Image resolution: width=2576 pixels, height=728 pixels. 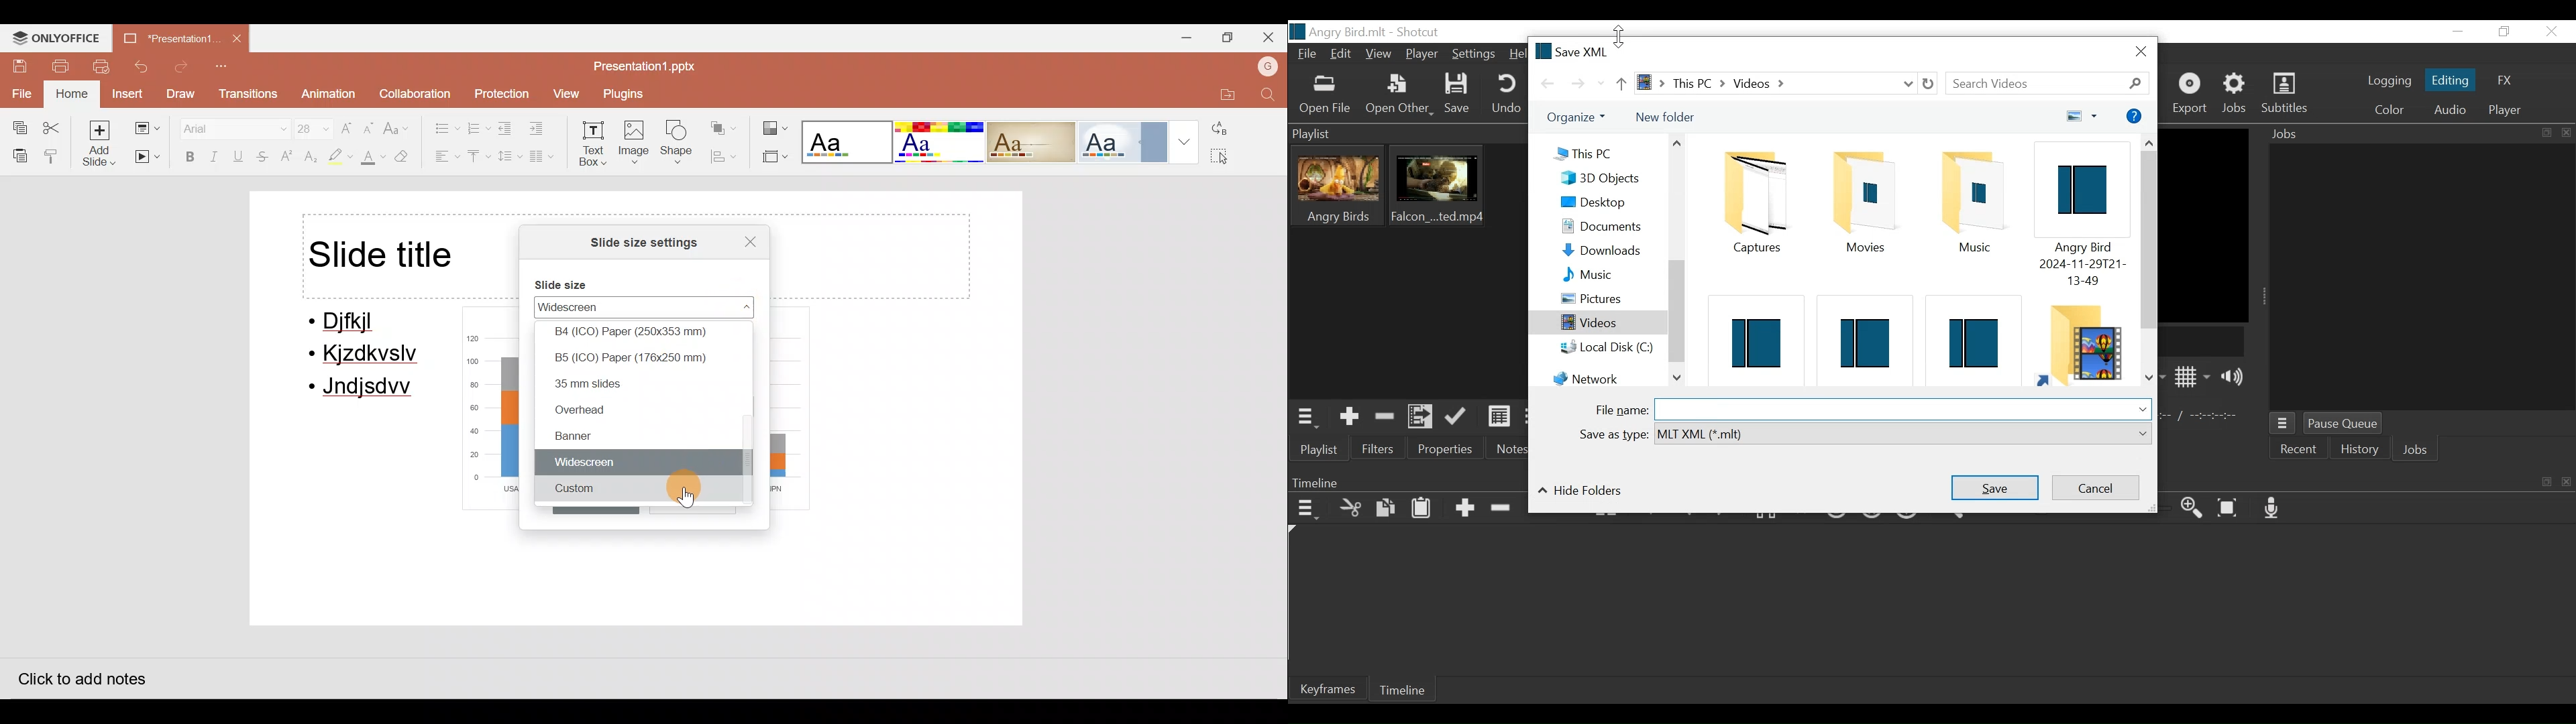 I want to click on Customize quick access toolbar, so click(x=225, y=67).